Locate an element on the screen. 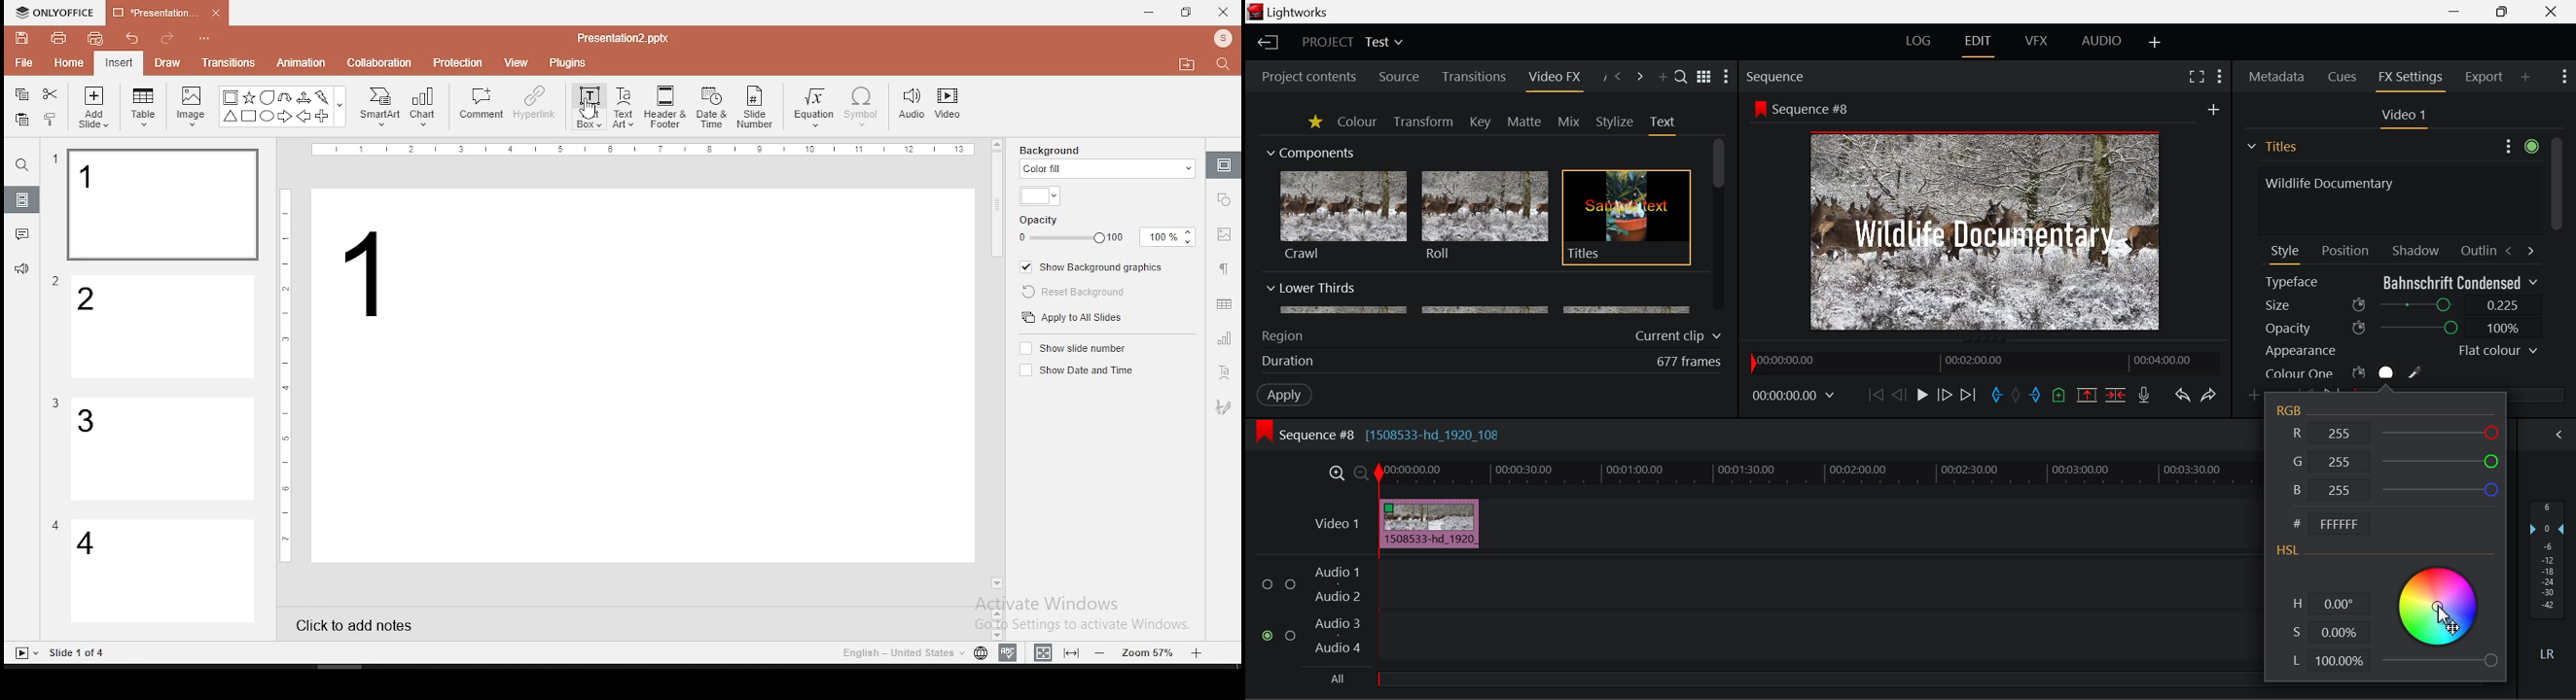  Style Tab Open is located at coordinates (2287, 254).